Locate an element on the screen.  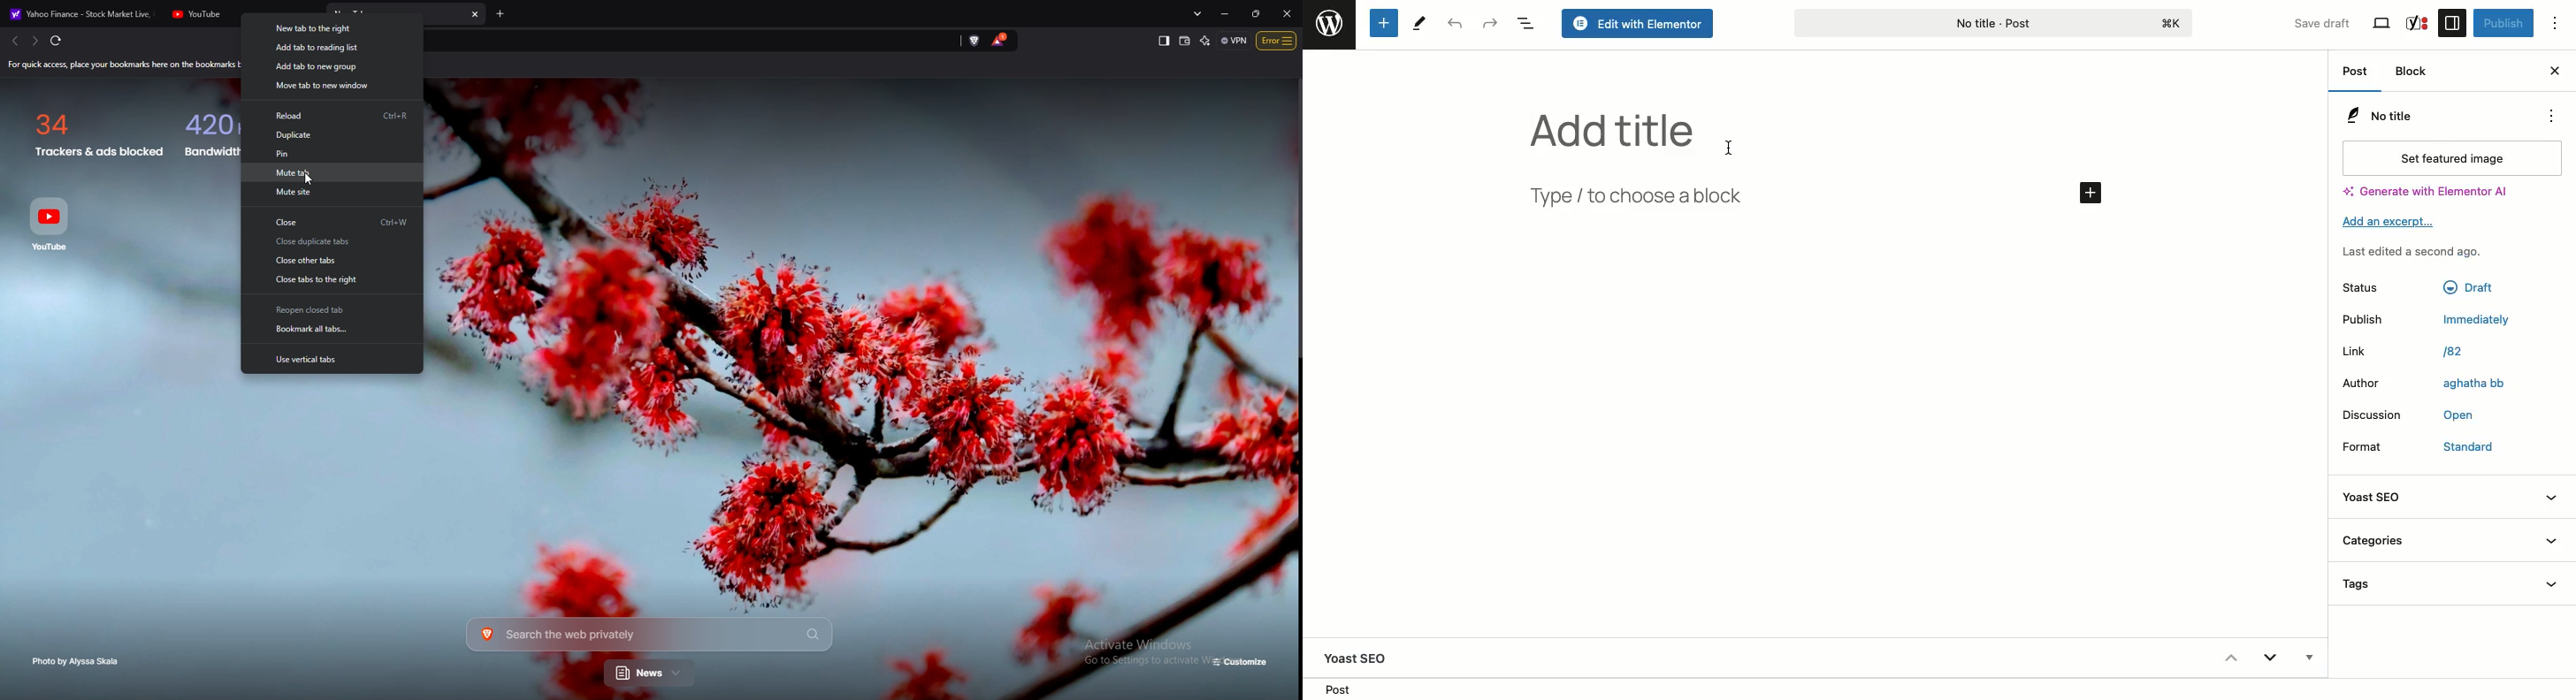
vpn is located at coordinates (1234, 40).